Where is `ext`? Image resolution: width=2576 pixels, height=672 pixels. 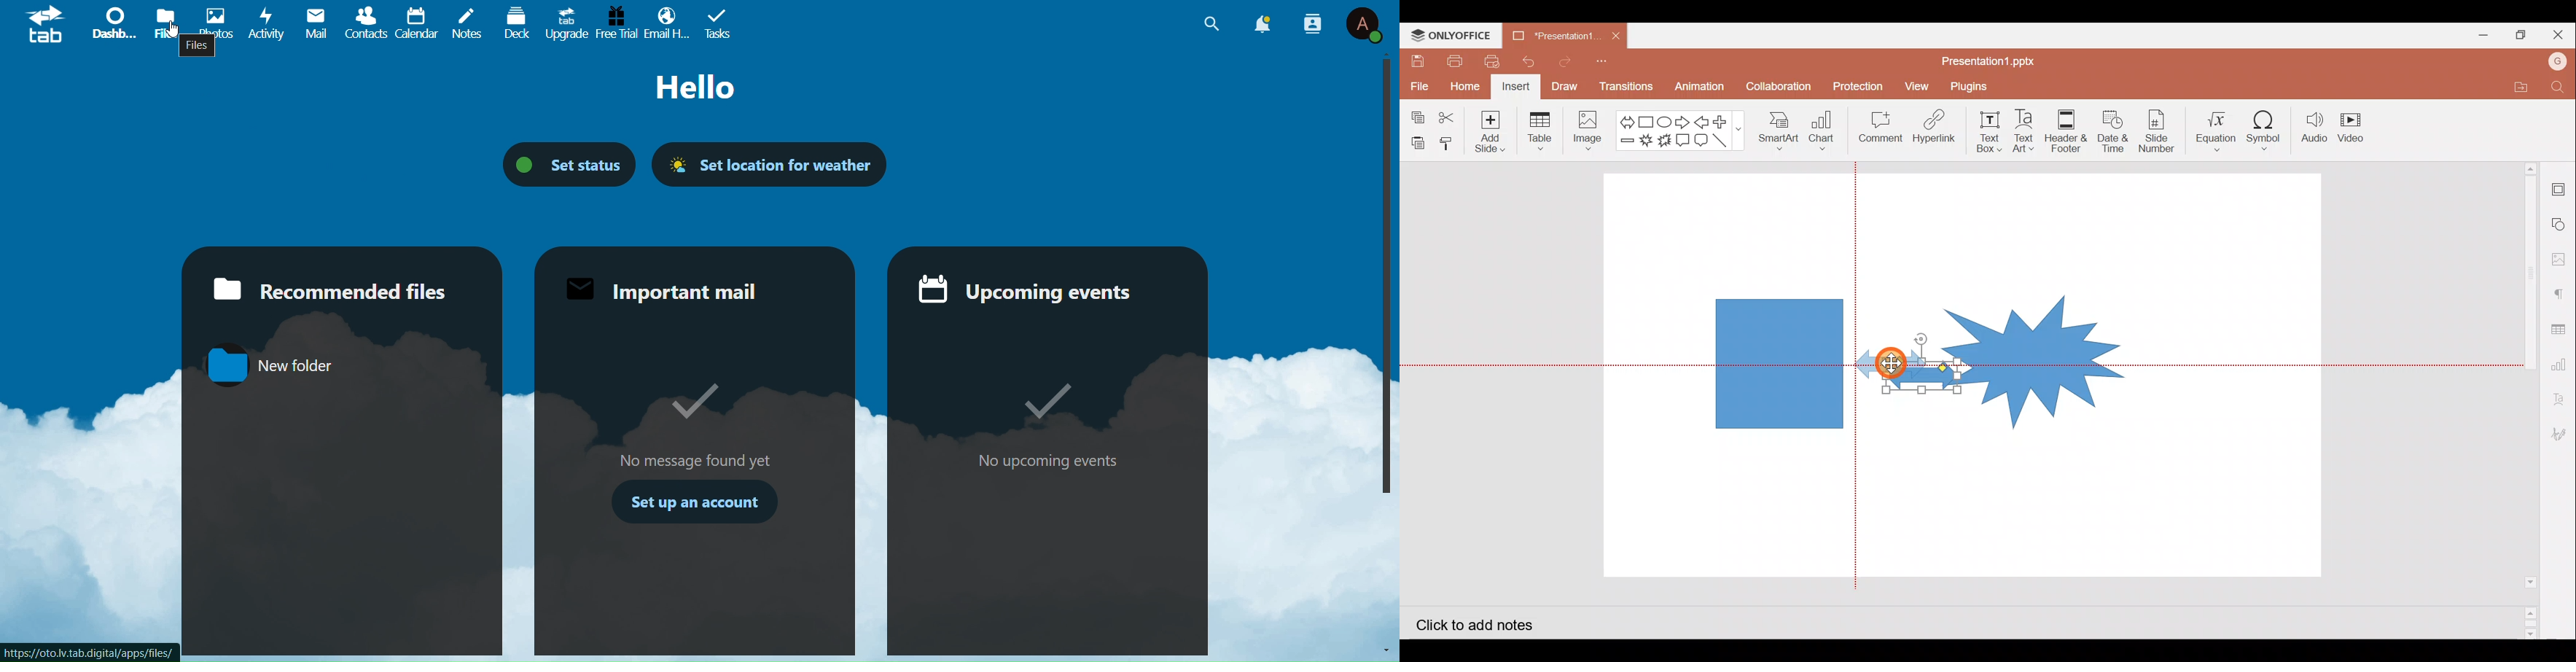
ext is located at coordinates (703, 88).